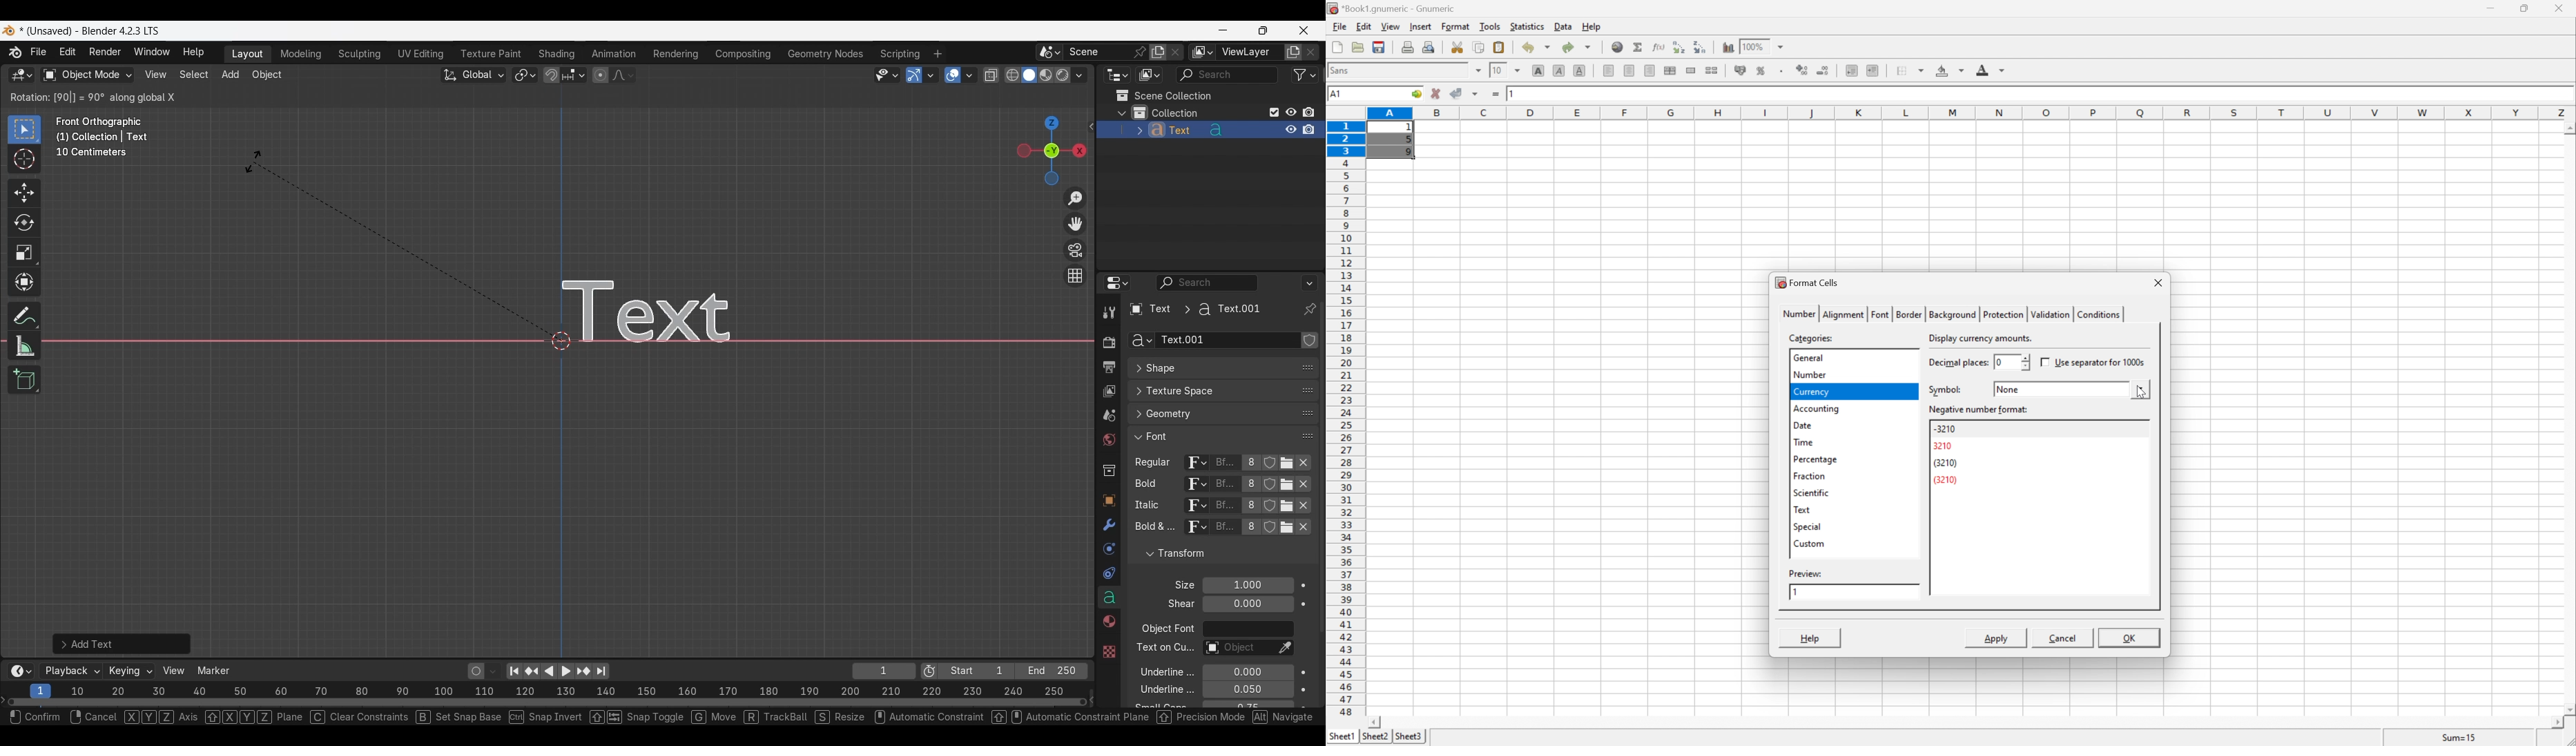 The width and height of the screenshot is (2576, 756). What do you see at coordinates (1808, 373) in the screenshot?
I see `number` at bounding box center [1808, 373].